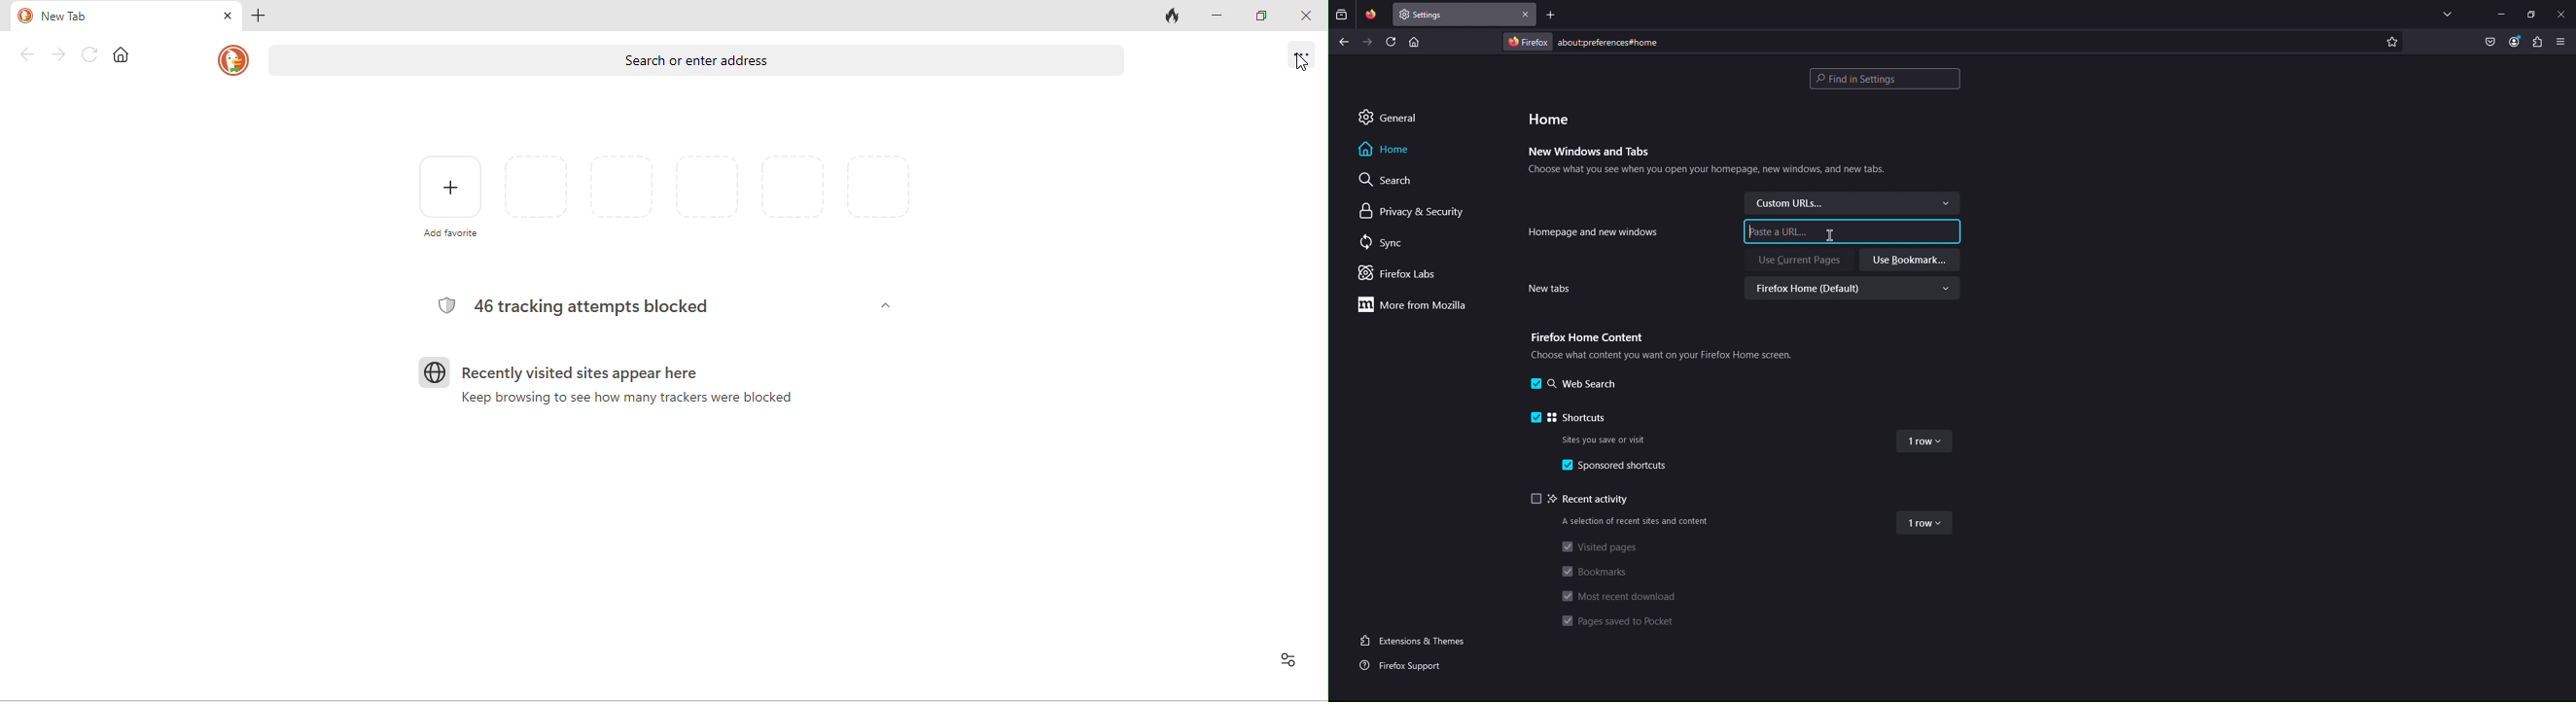 Image resolution: width=2576 pixels, height=728 pixels. Describe the element at coordinates (1404, 664) in the screenshot. I see `Firefox Support` at that location.